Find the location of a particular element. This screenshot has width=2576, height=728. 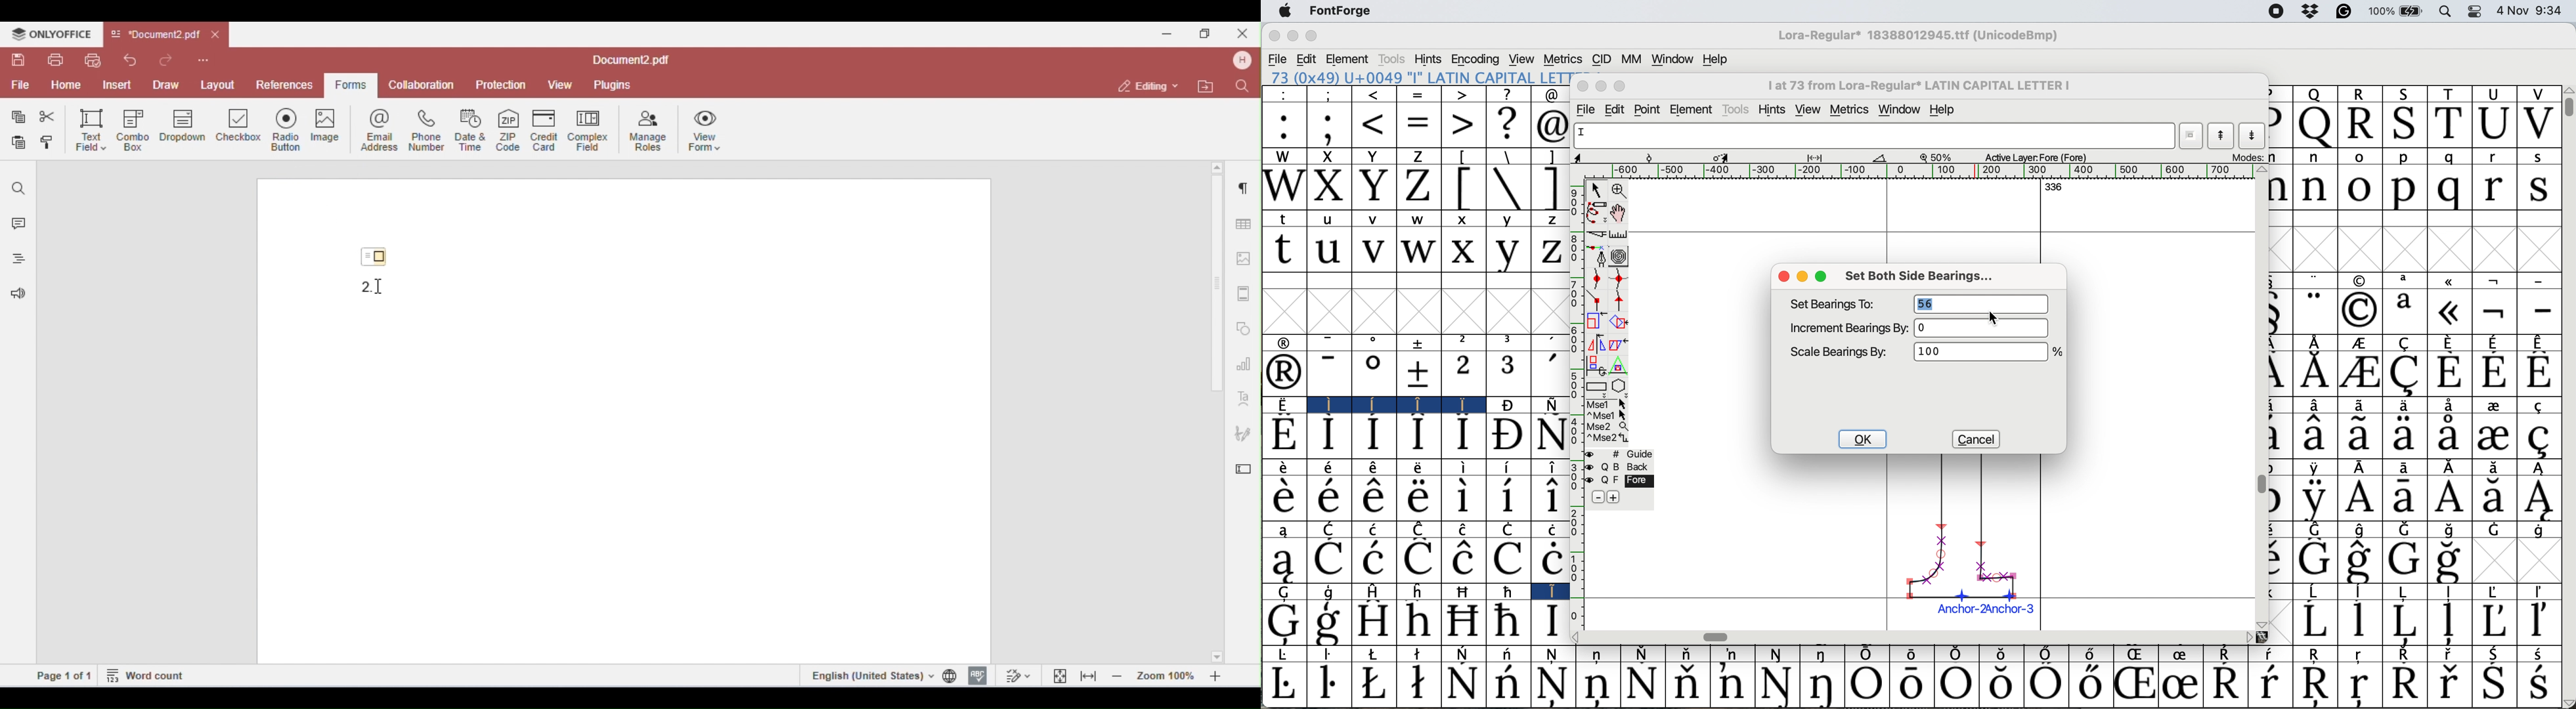

G is located at coordinates (1286, 593).